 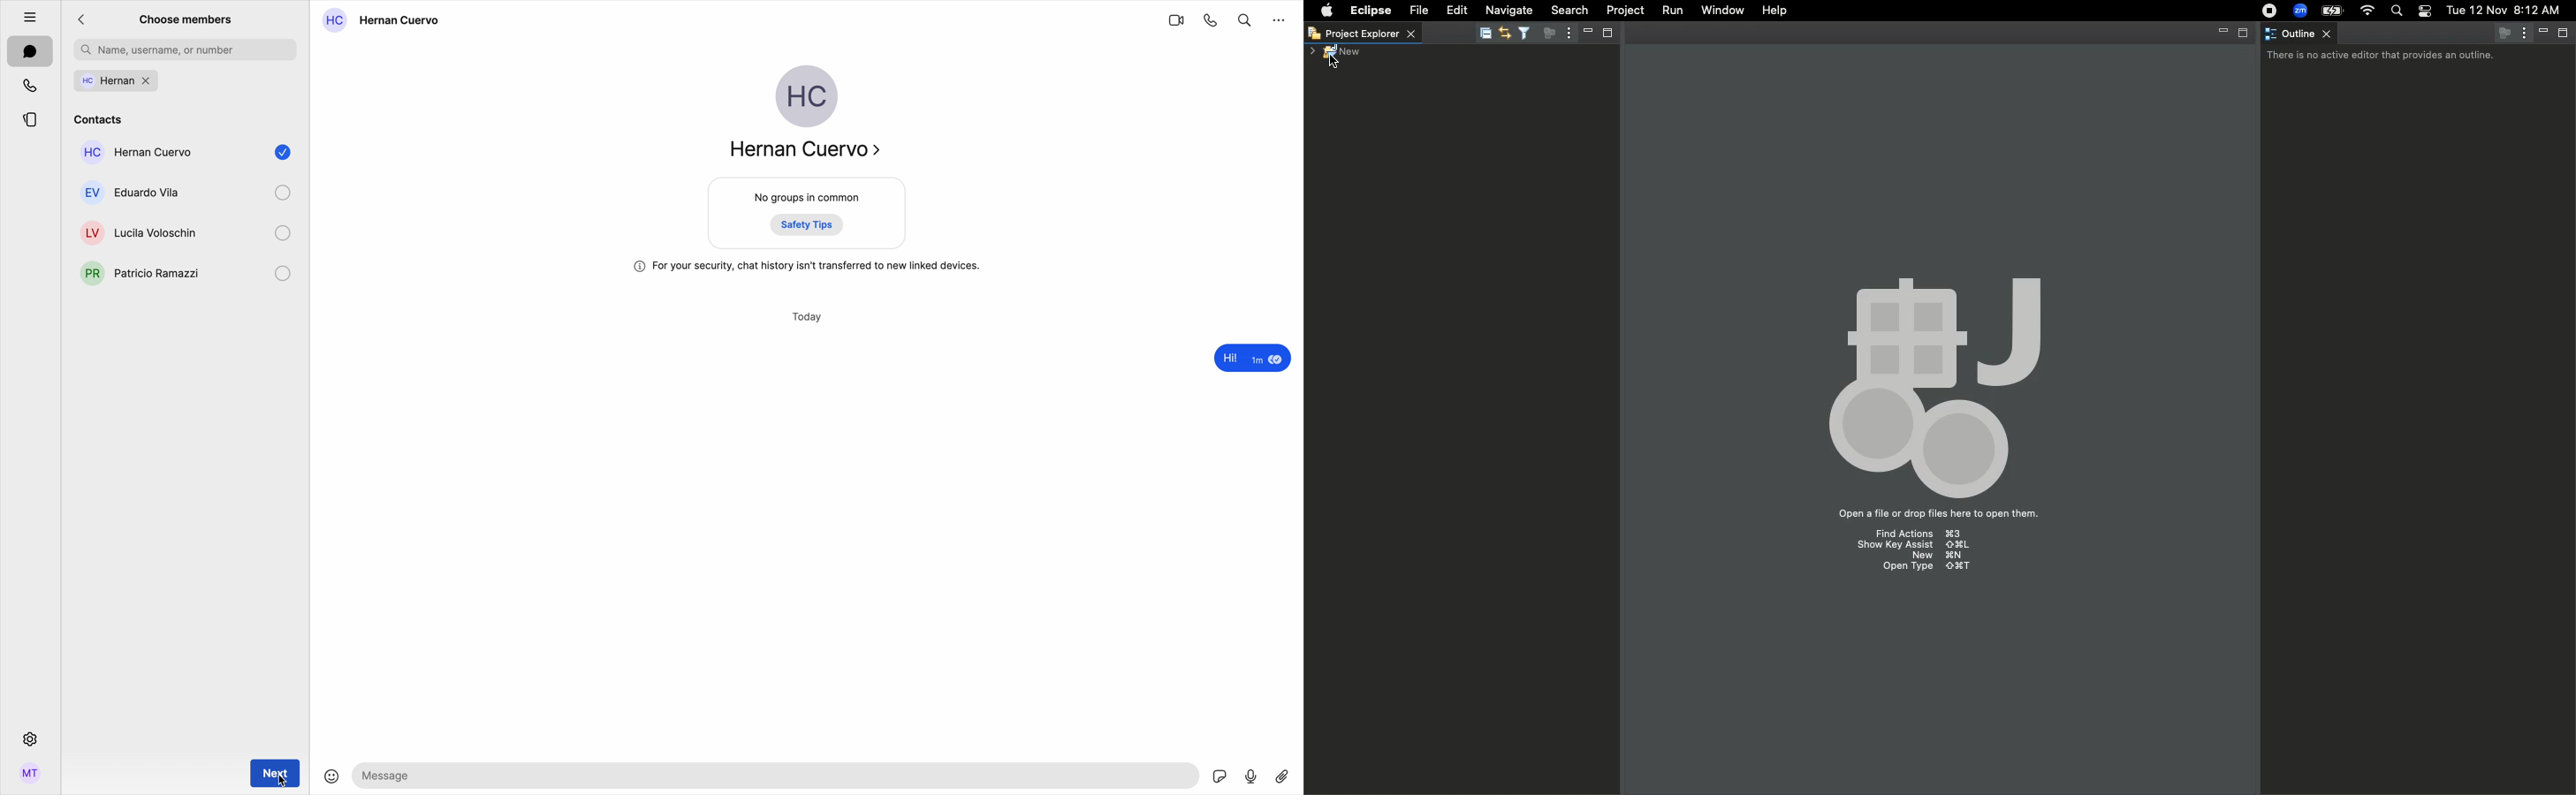 What do you see at coordinates (85, 20) in the screenshot?
I see `arrow` at bounding box center [85, 20].